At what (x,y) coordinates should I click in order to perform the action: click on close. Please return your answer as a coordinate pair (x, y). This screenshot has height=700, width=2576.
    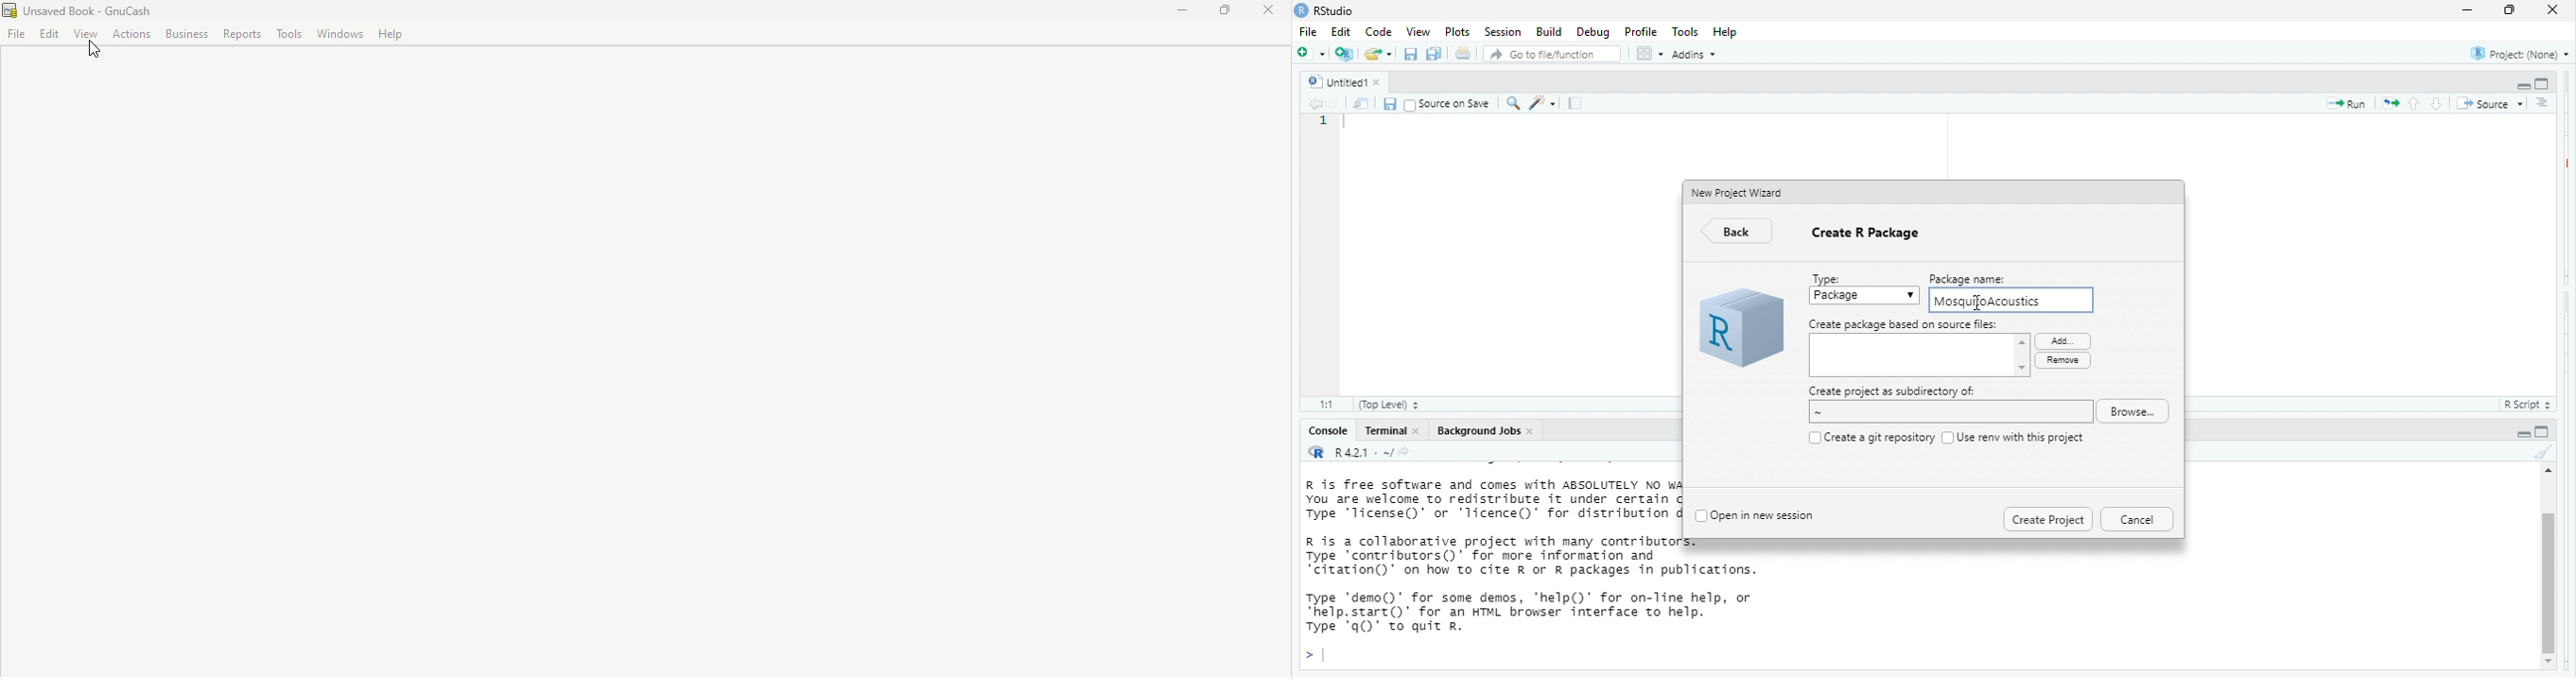
    Looking at the image, I should click on (1534, 431).